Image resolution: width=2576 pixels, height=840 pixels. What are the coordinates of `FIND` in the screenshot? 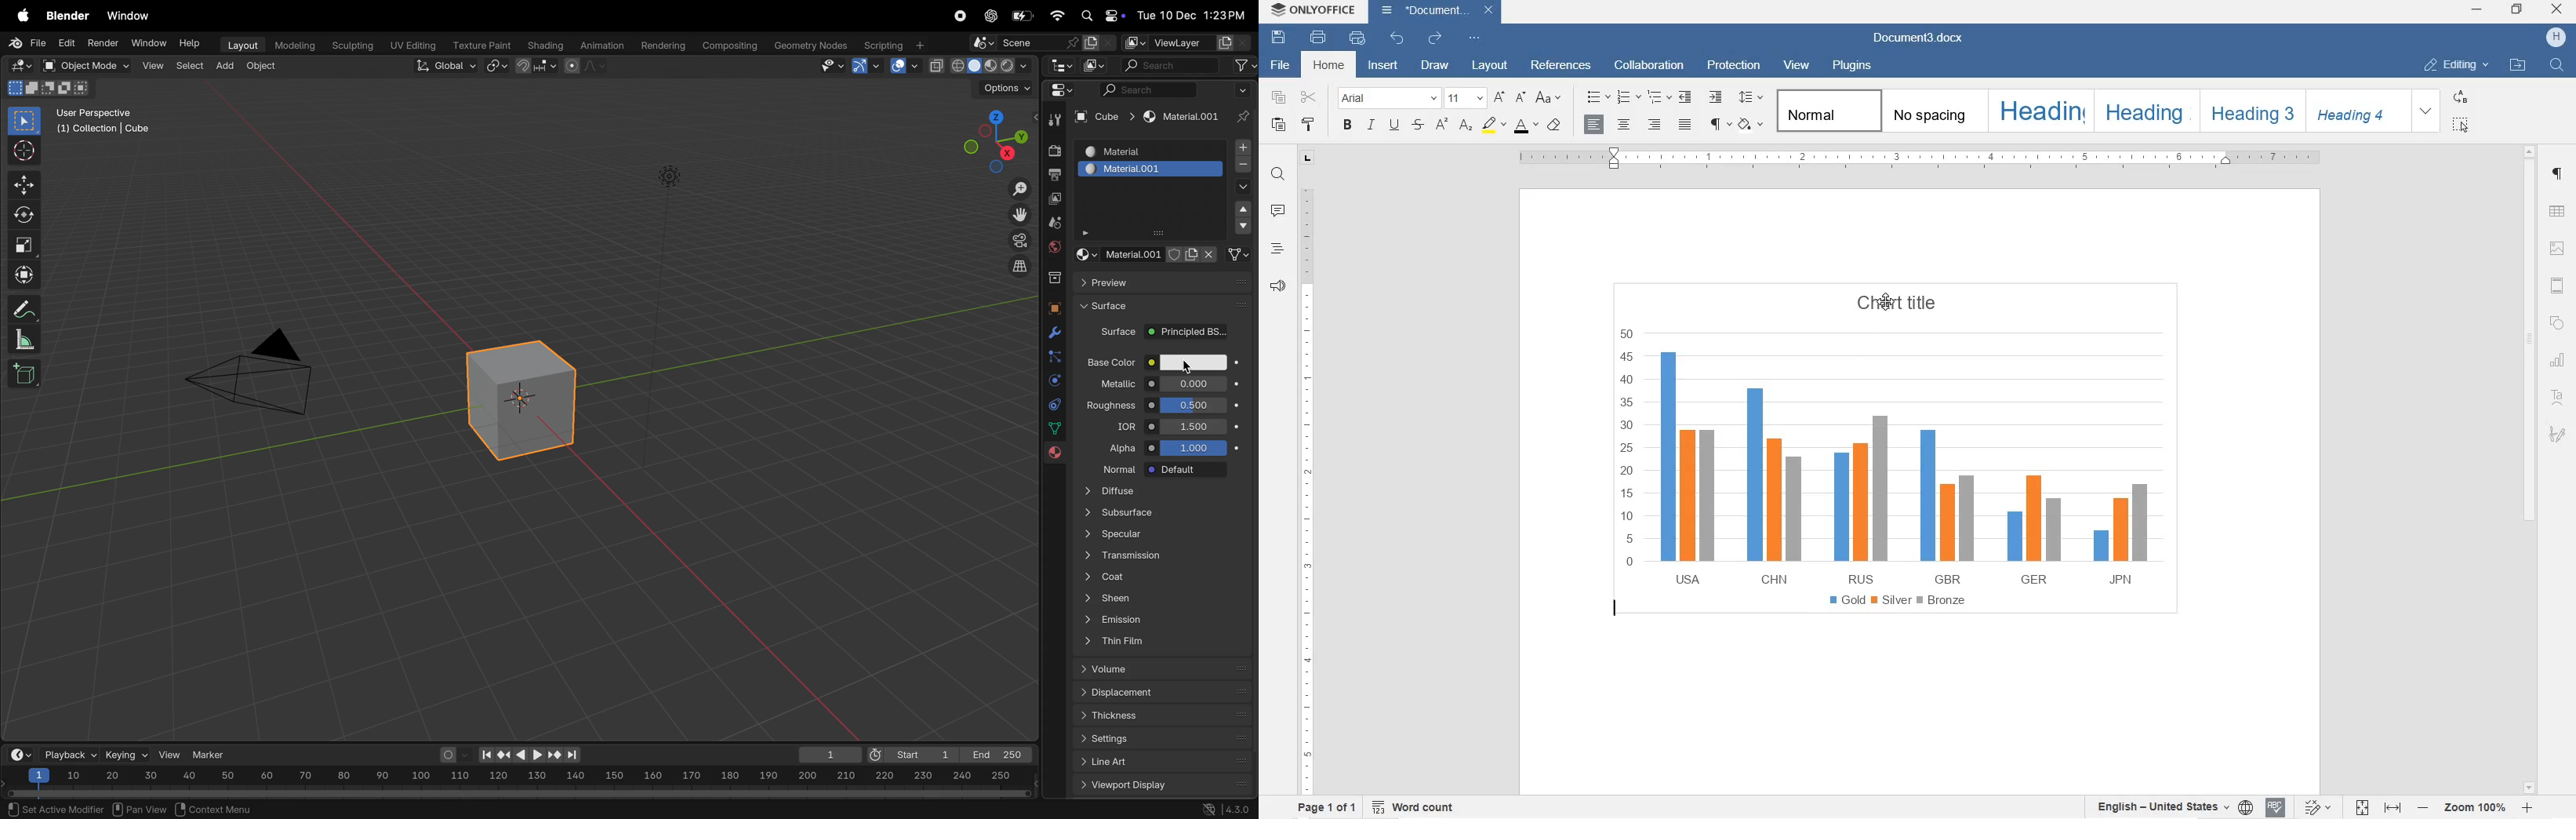 It's located at (2556, 64).